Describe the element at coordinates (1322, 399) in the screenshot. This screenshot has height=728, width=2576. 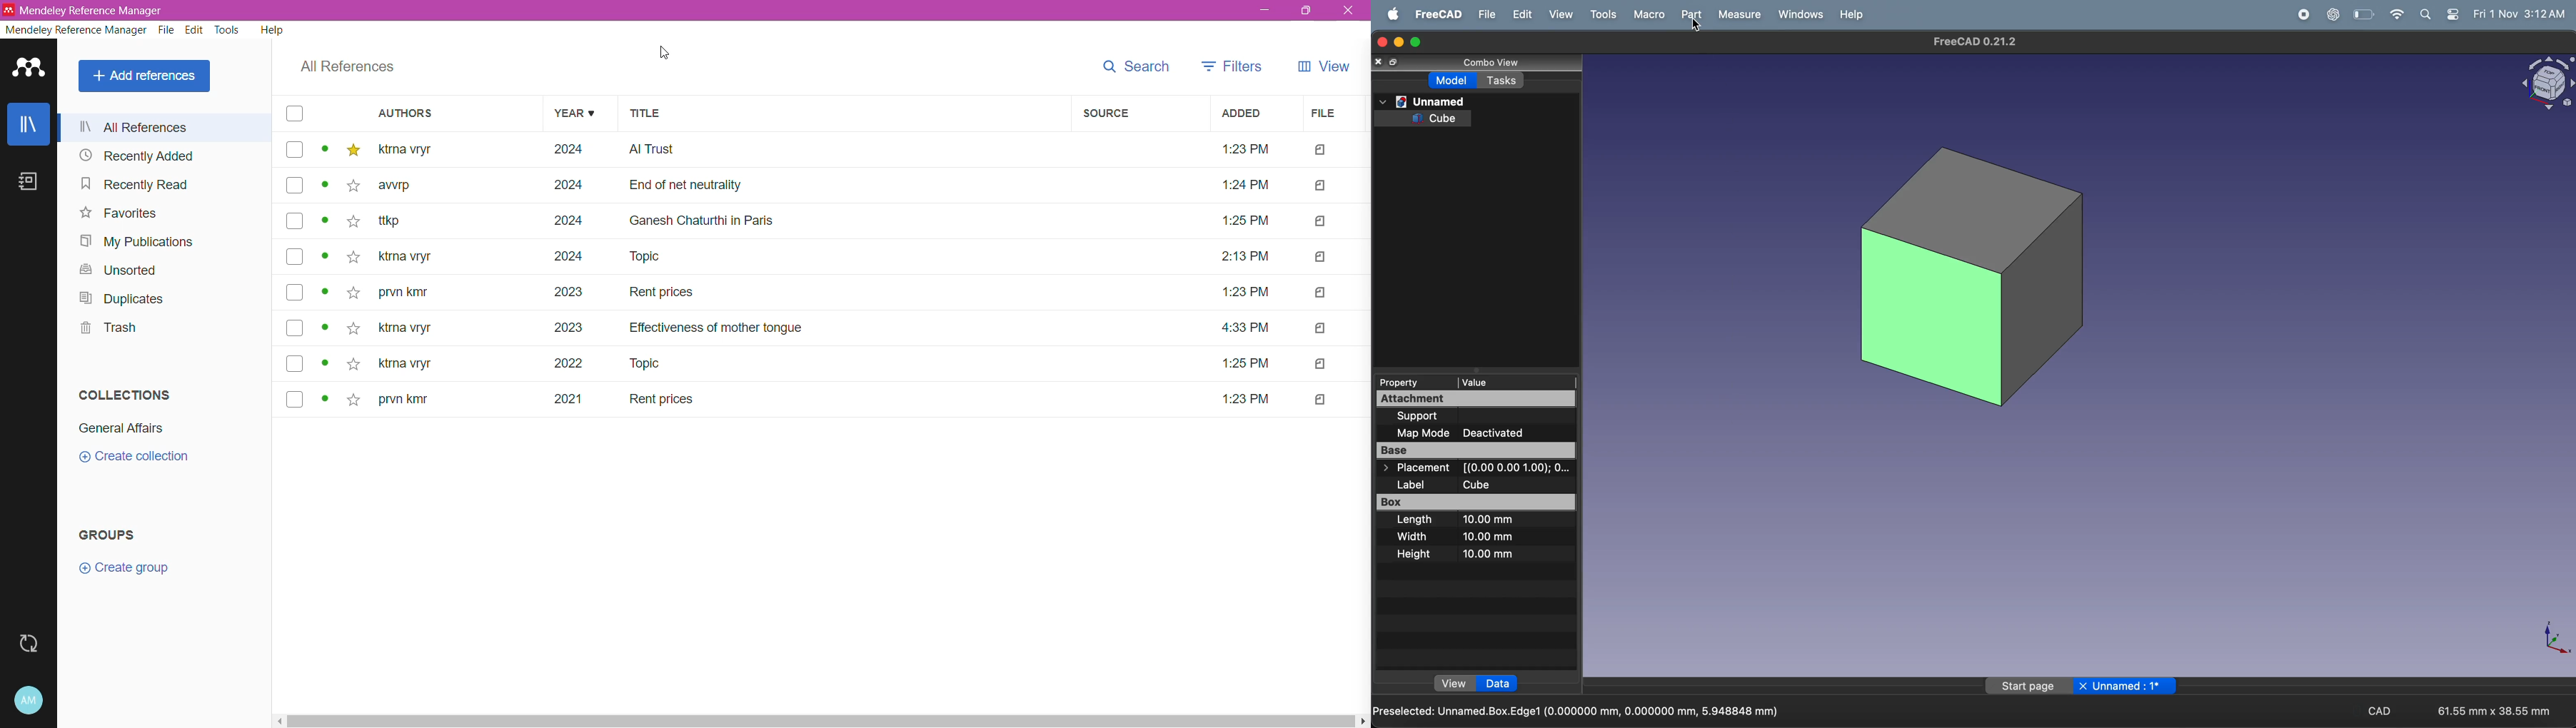
I see `file type` at that location.